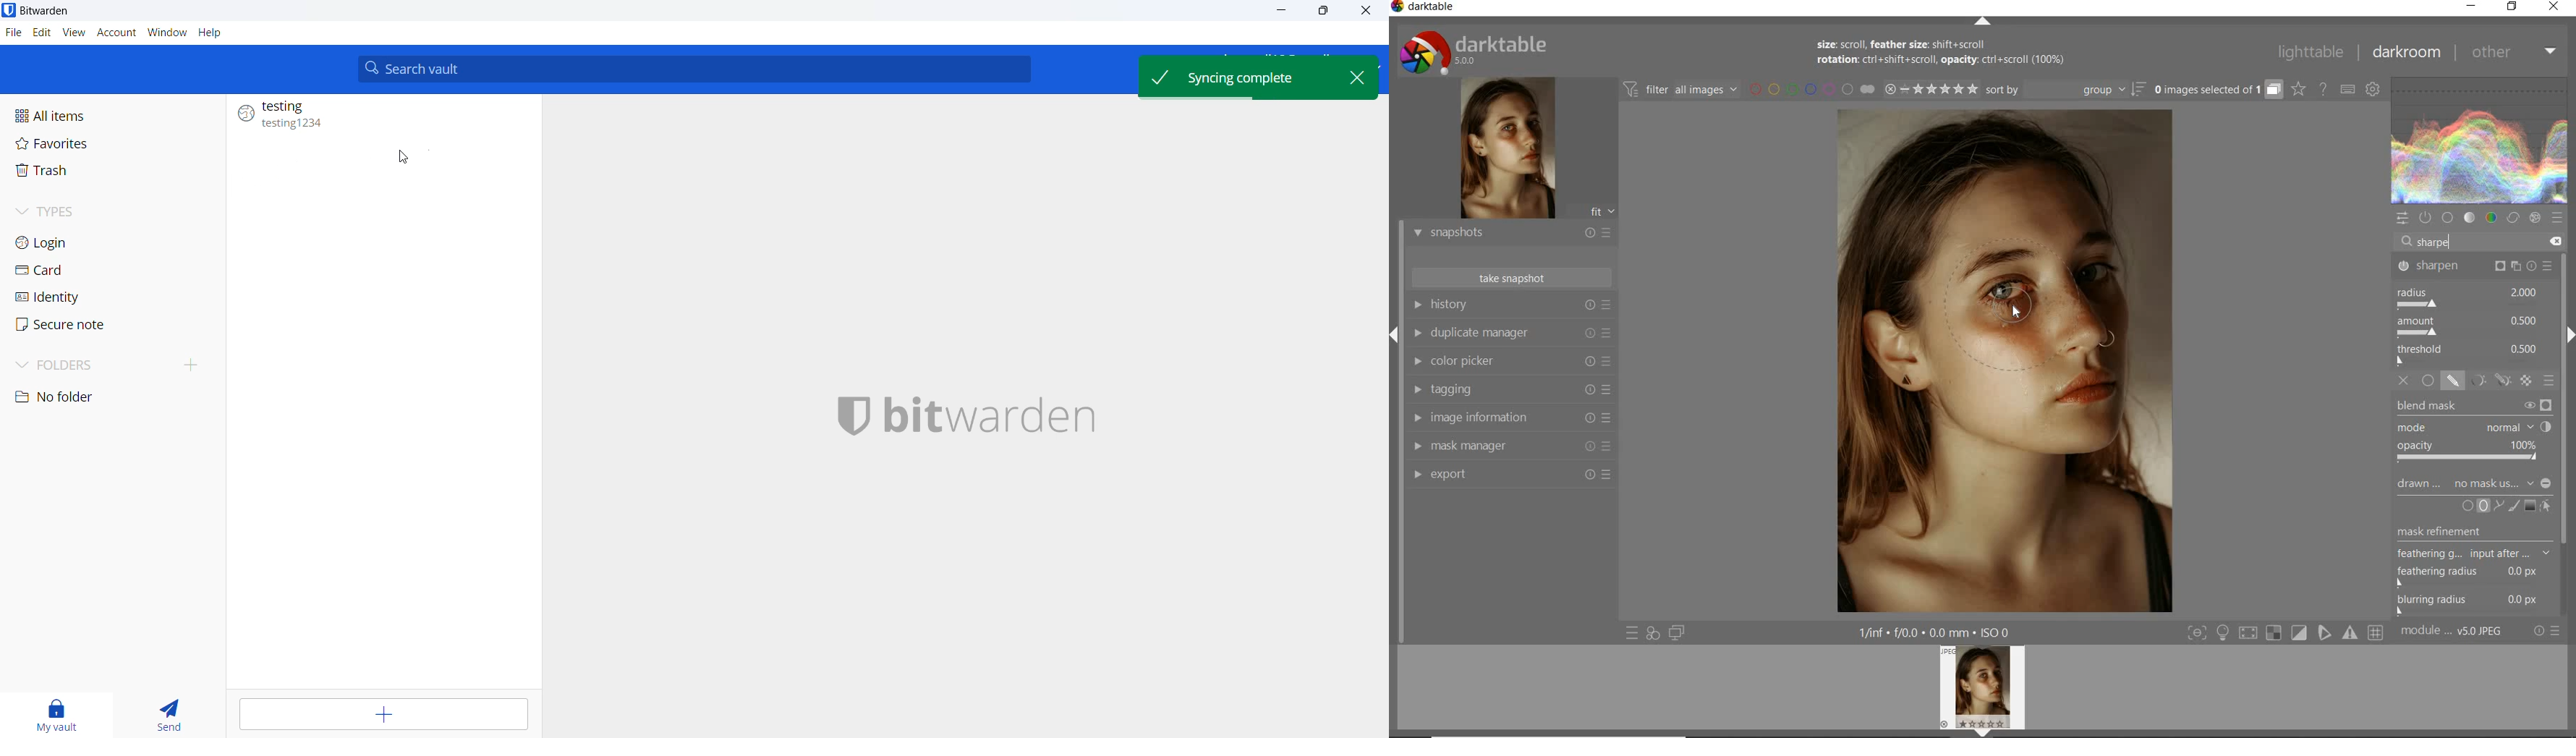 This screenshot has height=756, width=2576. What do you see at coordinates (68, 242) in the screenshot?
I see `login` at bounding box center [68, 242].